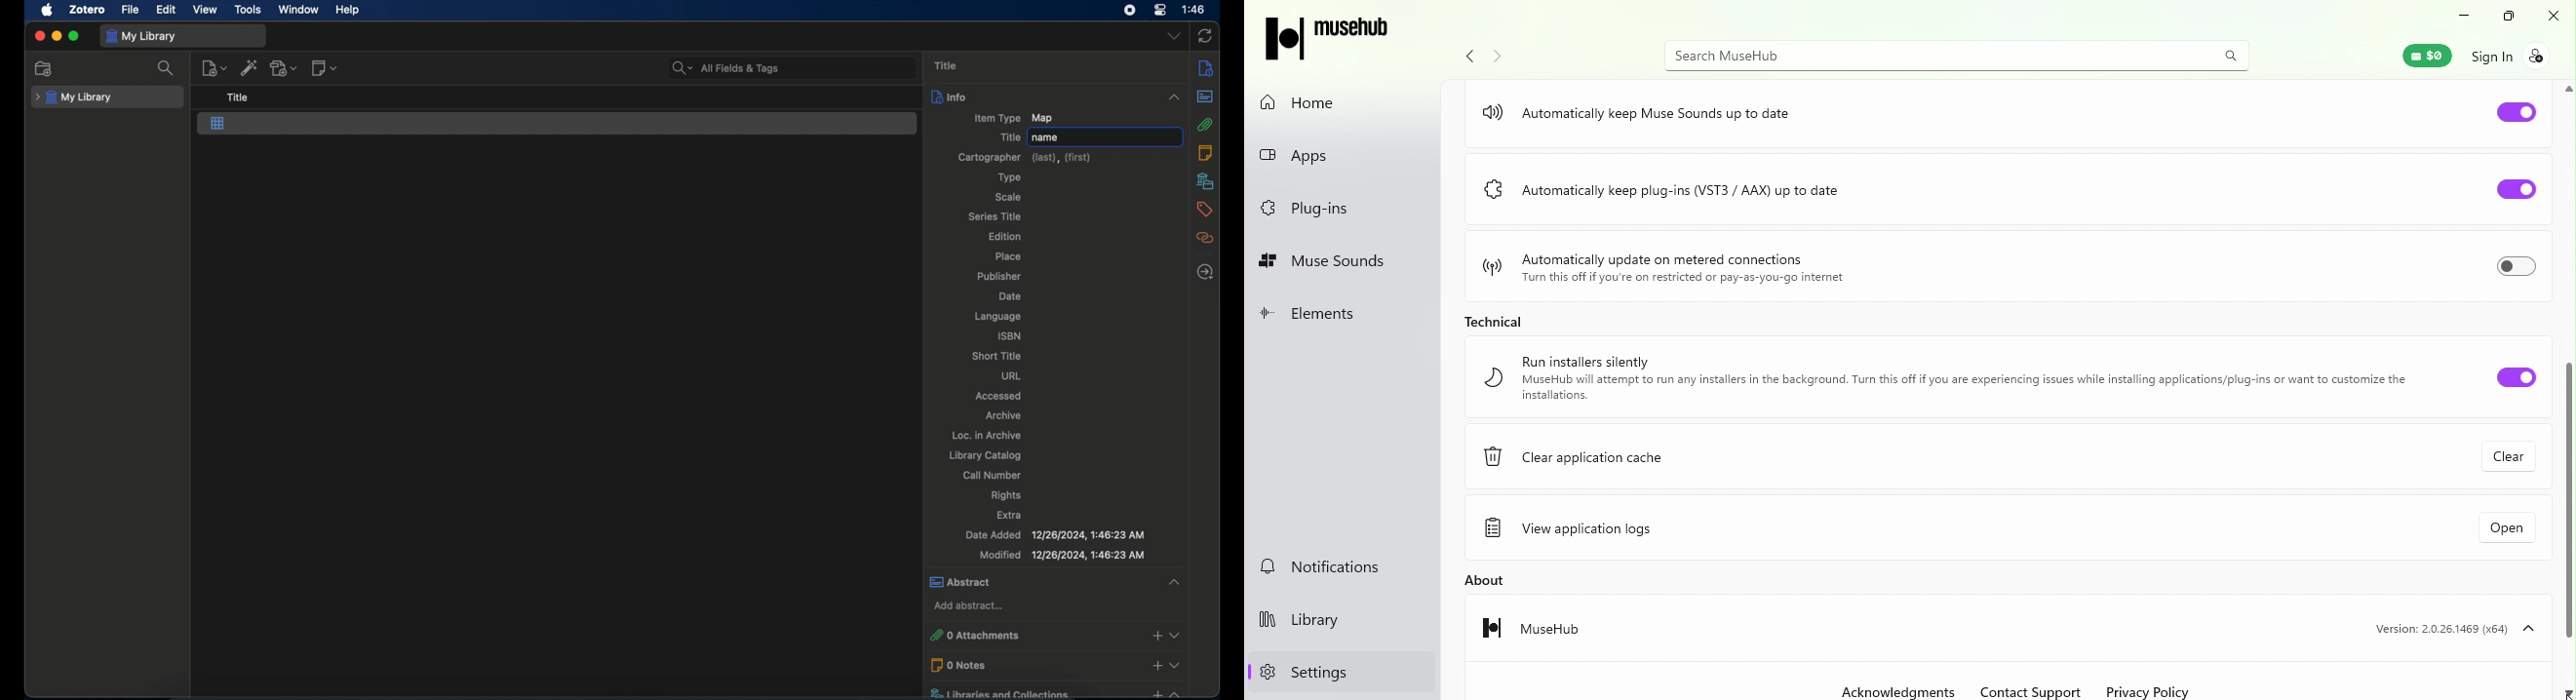 This screenshot has height=700, width=2576. Describe the element at coordinates (1577, 452) in the screenshot. I see `Clear application cache` at that location.